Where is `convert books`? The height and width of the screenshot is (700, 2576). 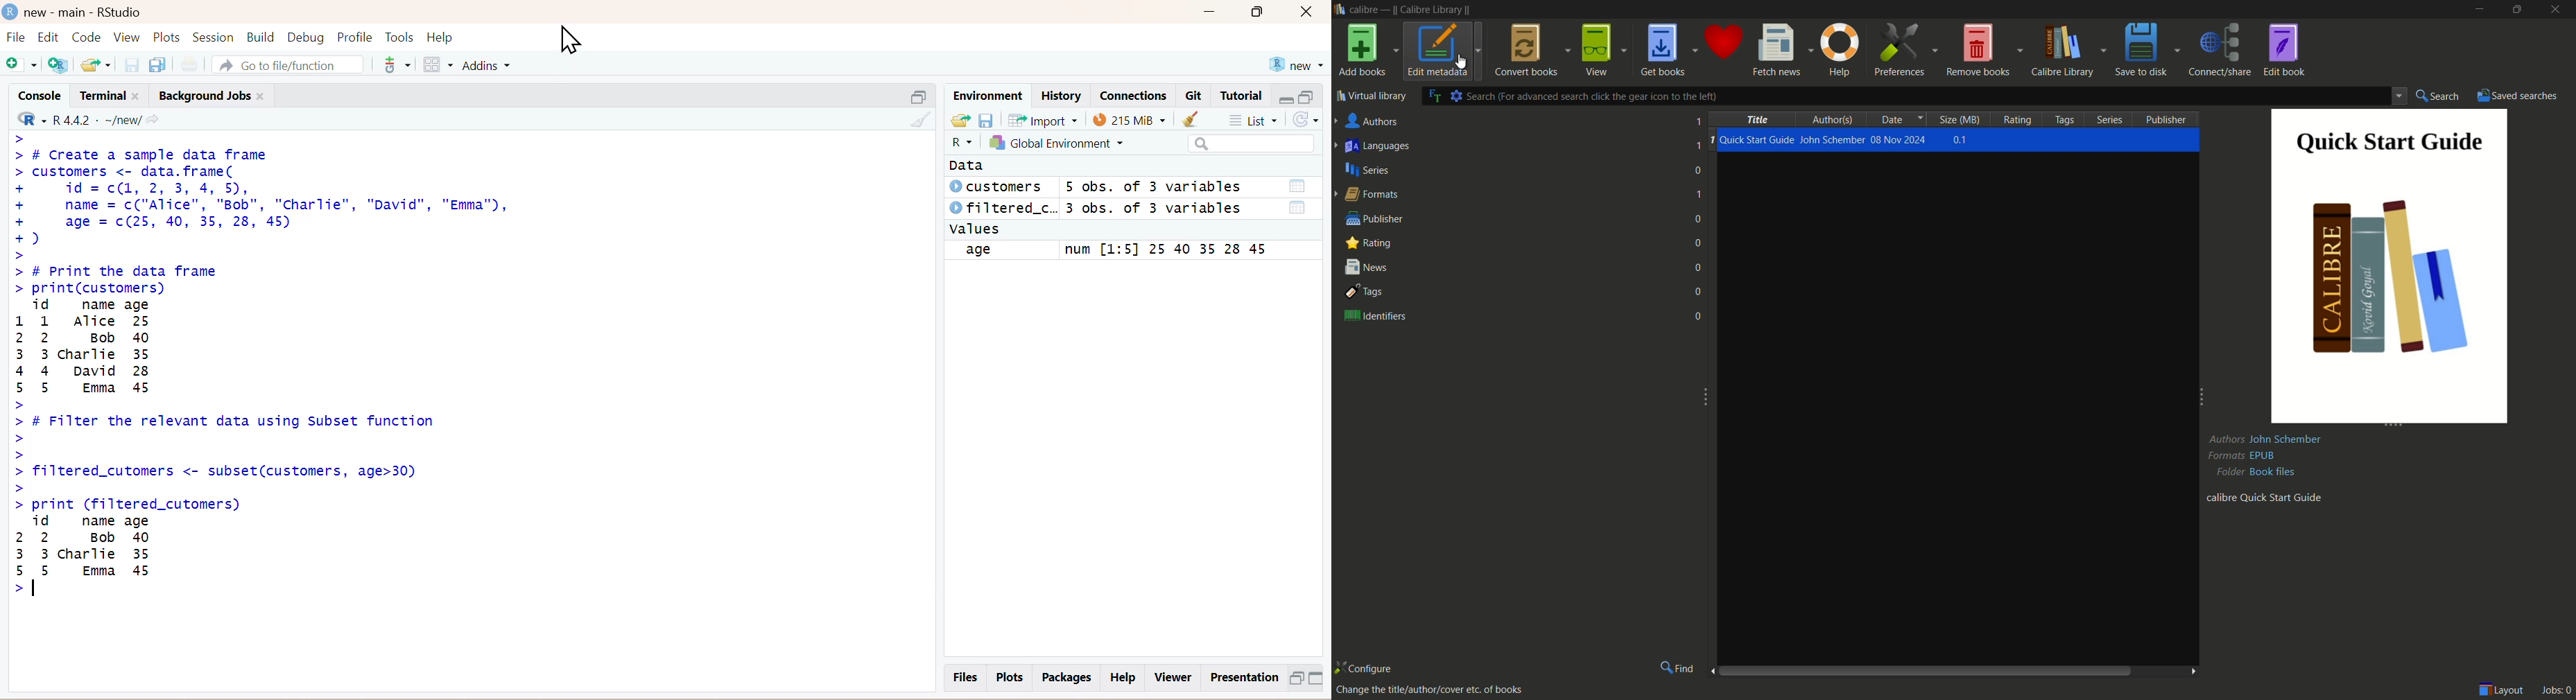
convert books is located at coordinates (1534, 51).